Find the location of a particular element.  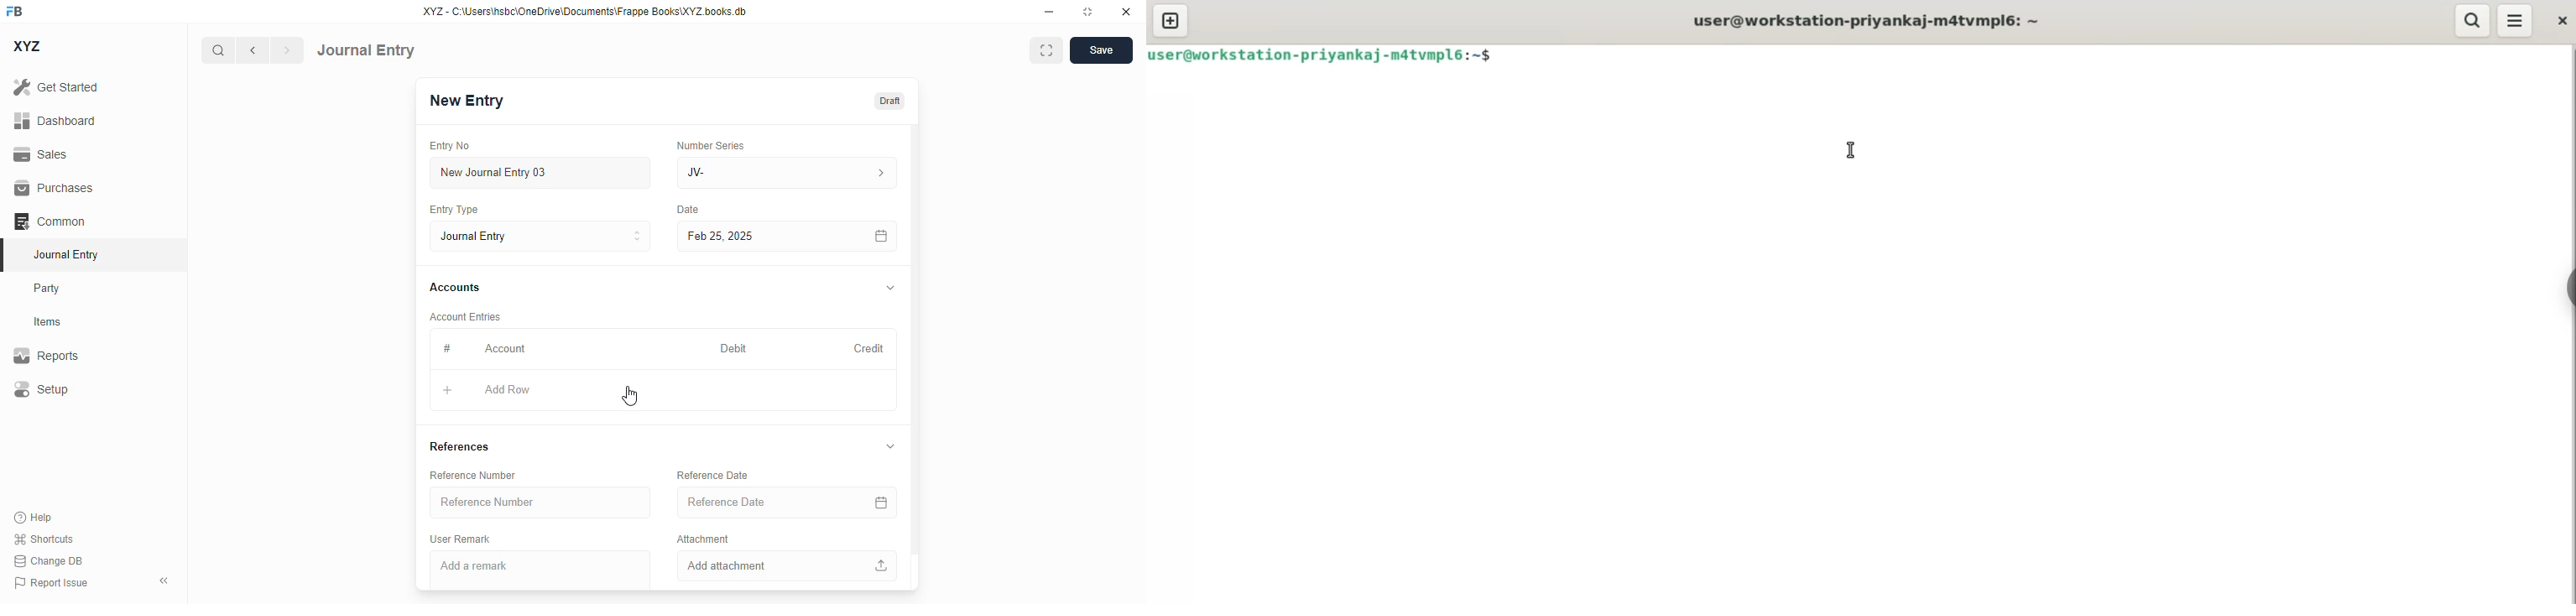

calendar icon is located at coordinates (882, 237).